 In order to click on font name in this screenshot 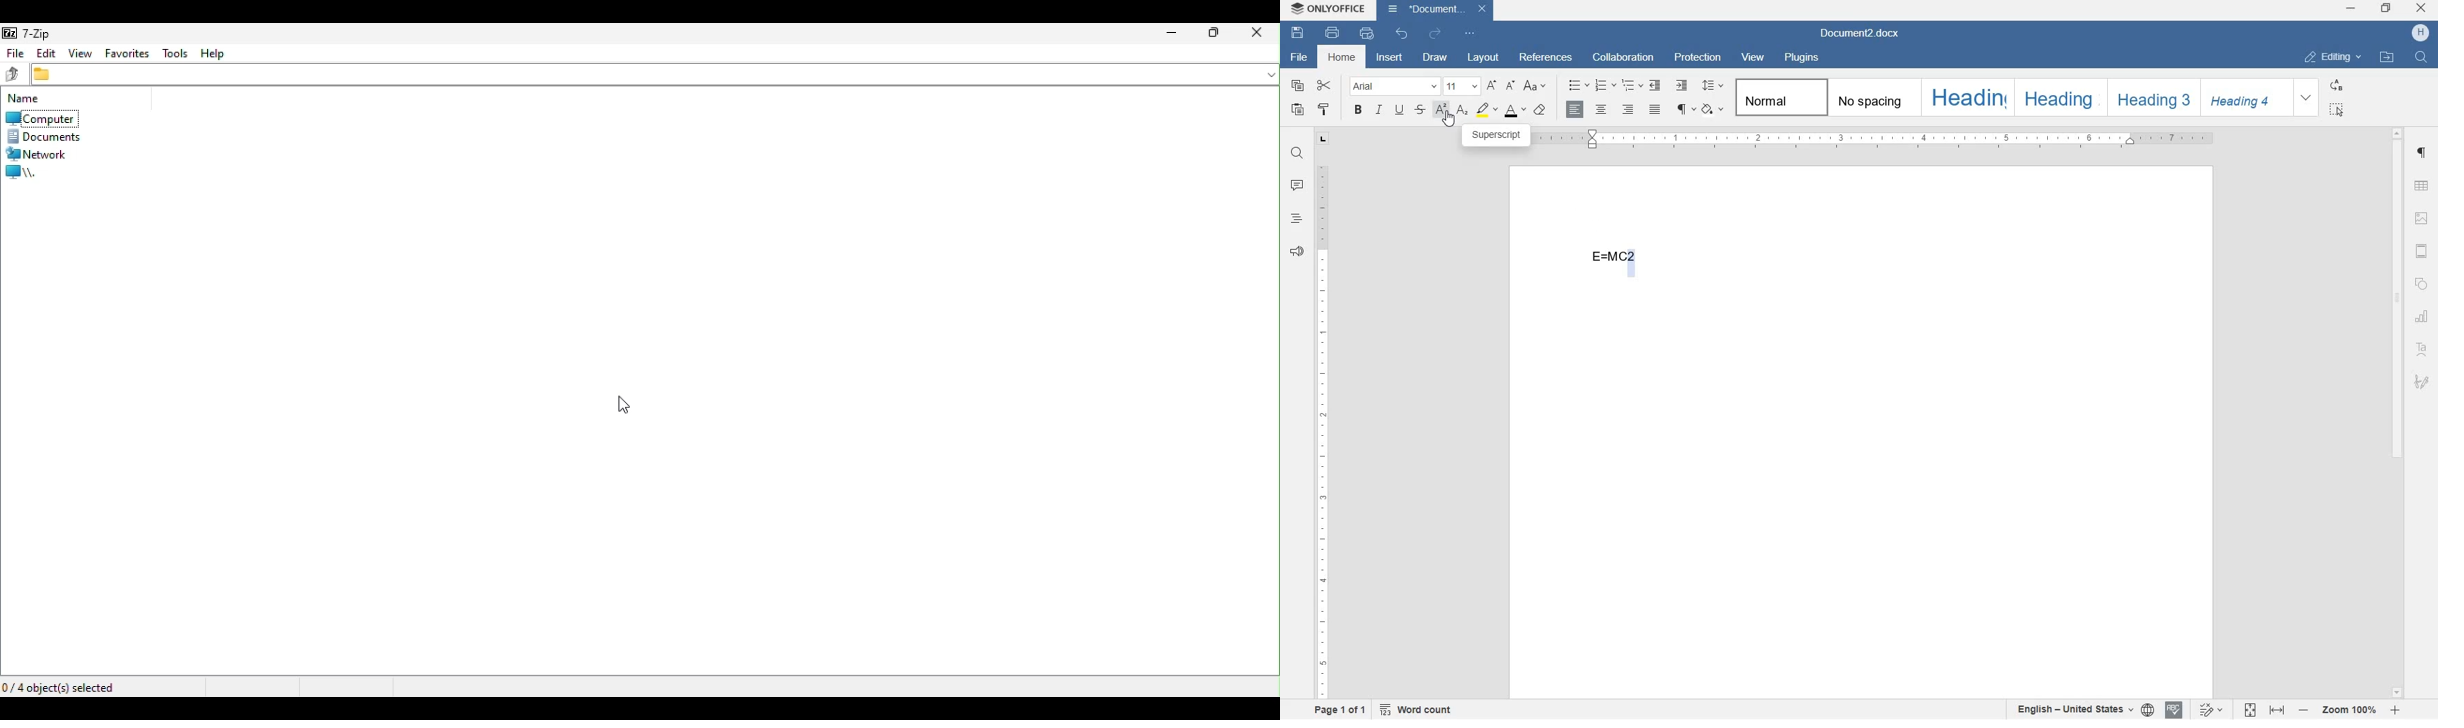, I will do `click(1394, 87)`.